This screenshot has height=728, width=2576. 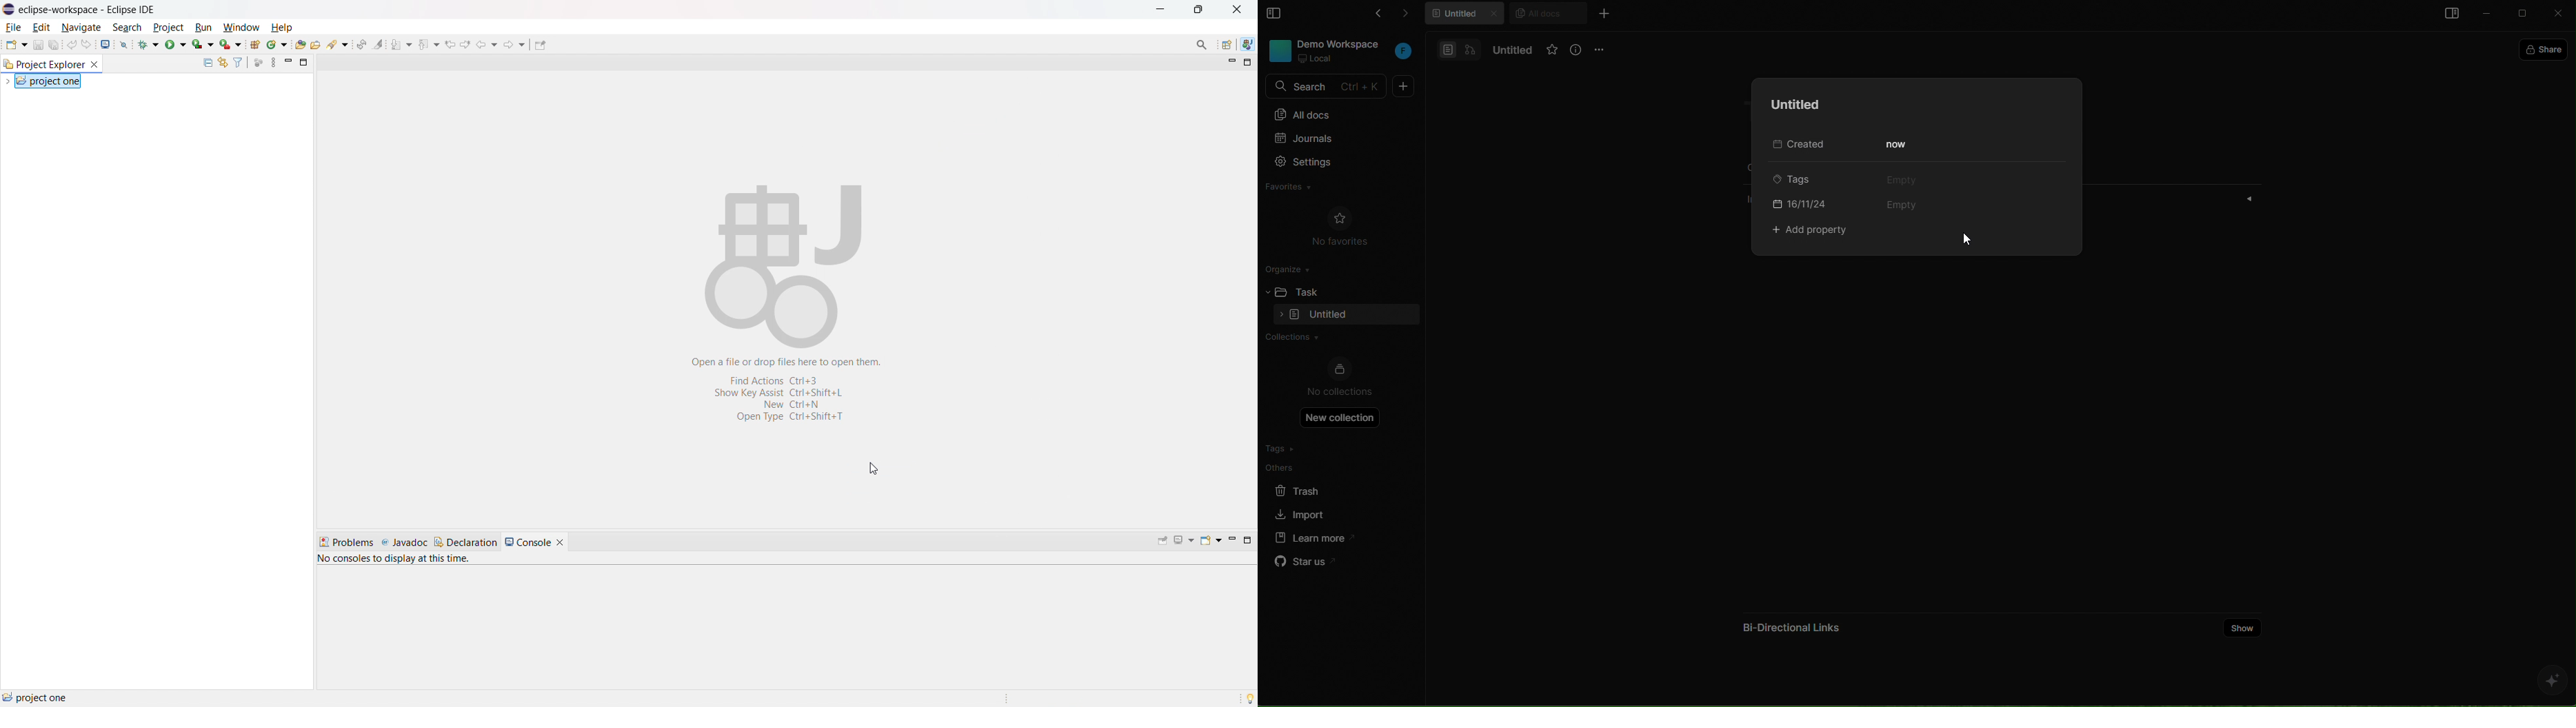 What do you see at coordinates (1602, 49) in the screenshot?
I see `options` at bounding box center [1602, 49].